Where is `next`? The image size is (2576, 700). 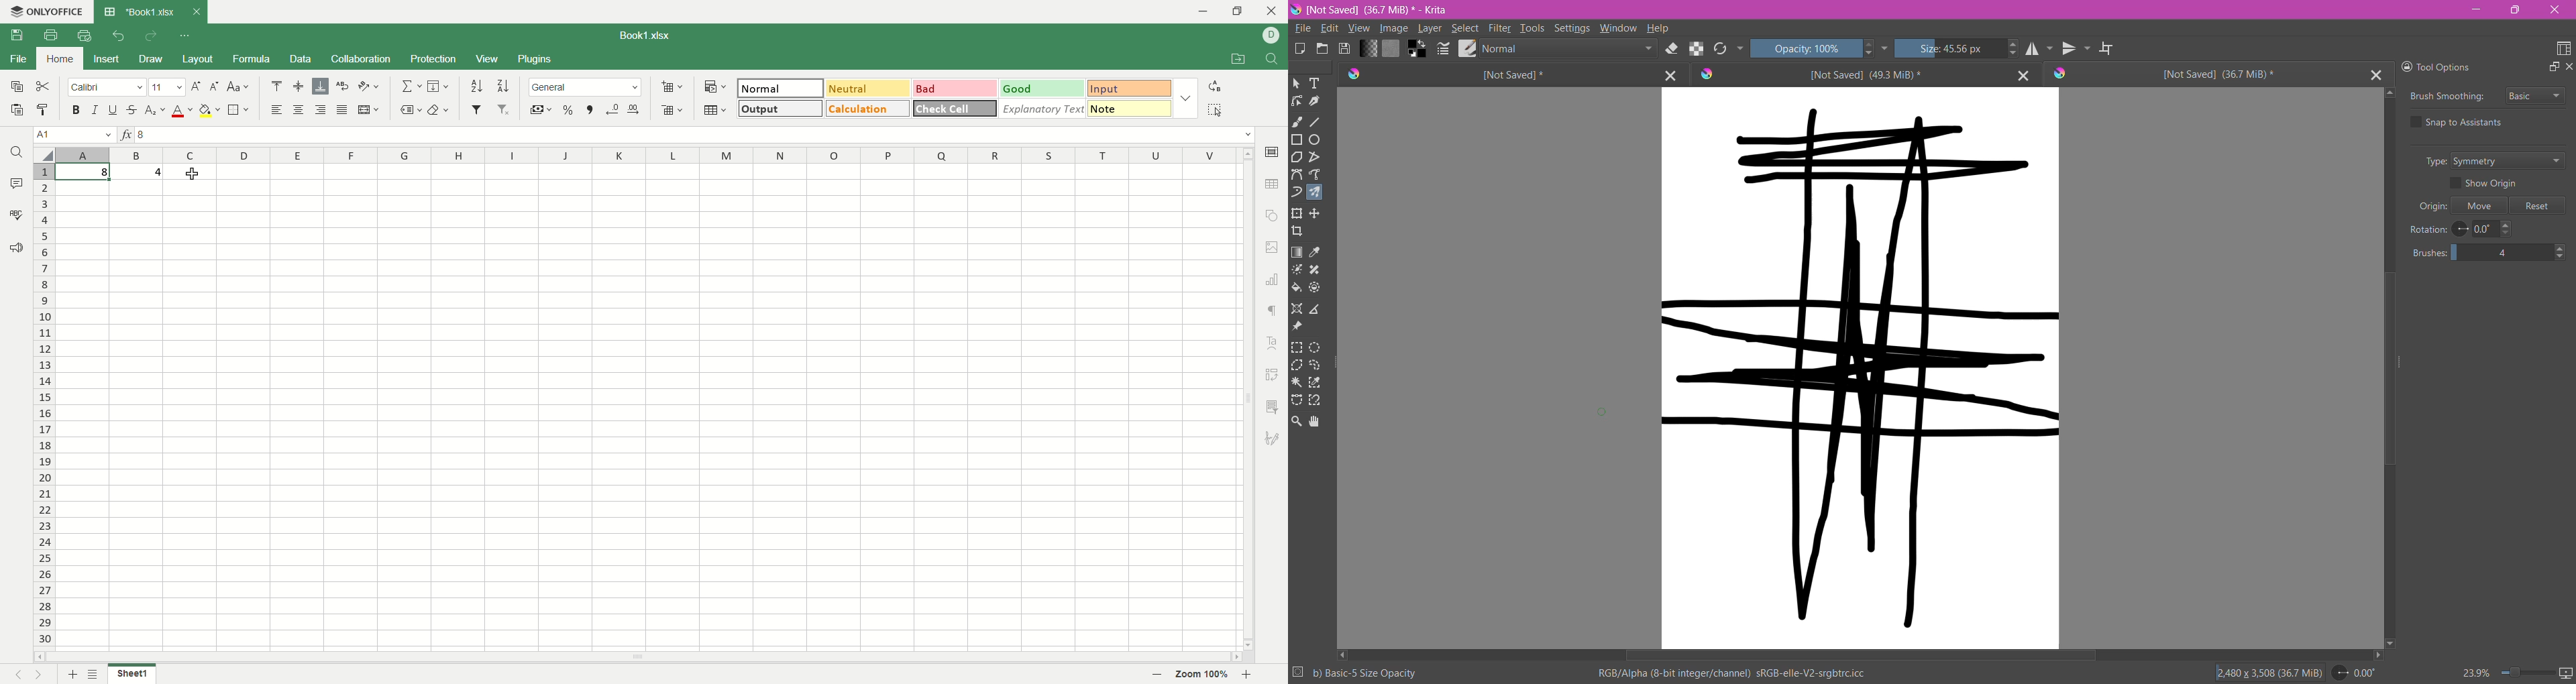
next is located at coordinates (38, 673).